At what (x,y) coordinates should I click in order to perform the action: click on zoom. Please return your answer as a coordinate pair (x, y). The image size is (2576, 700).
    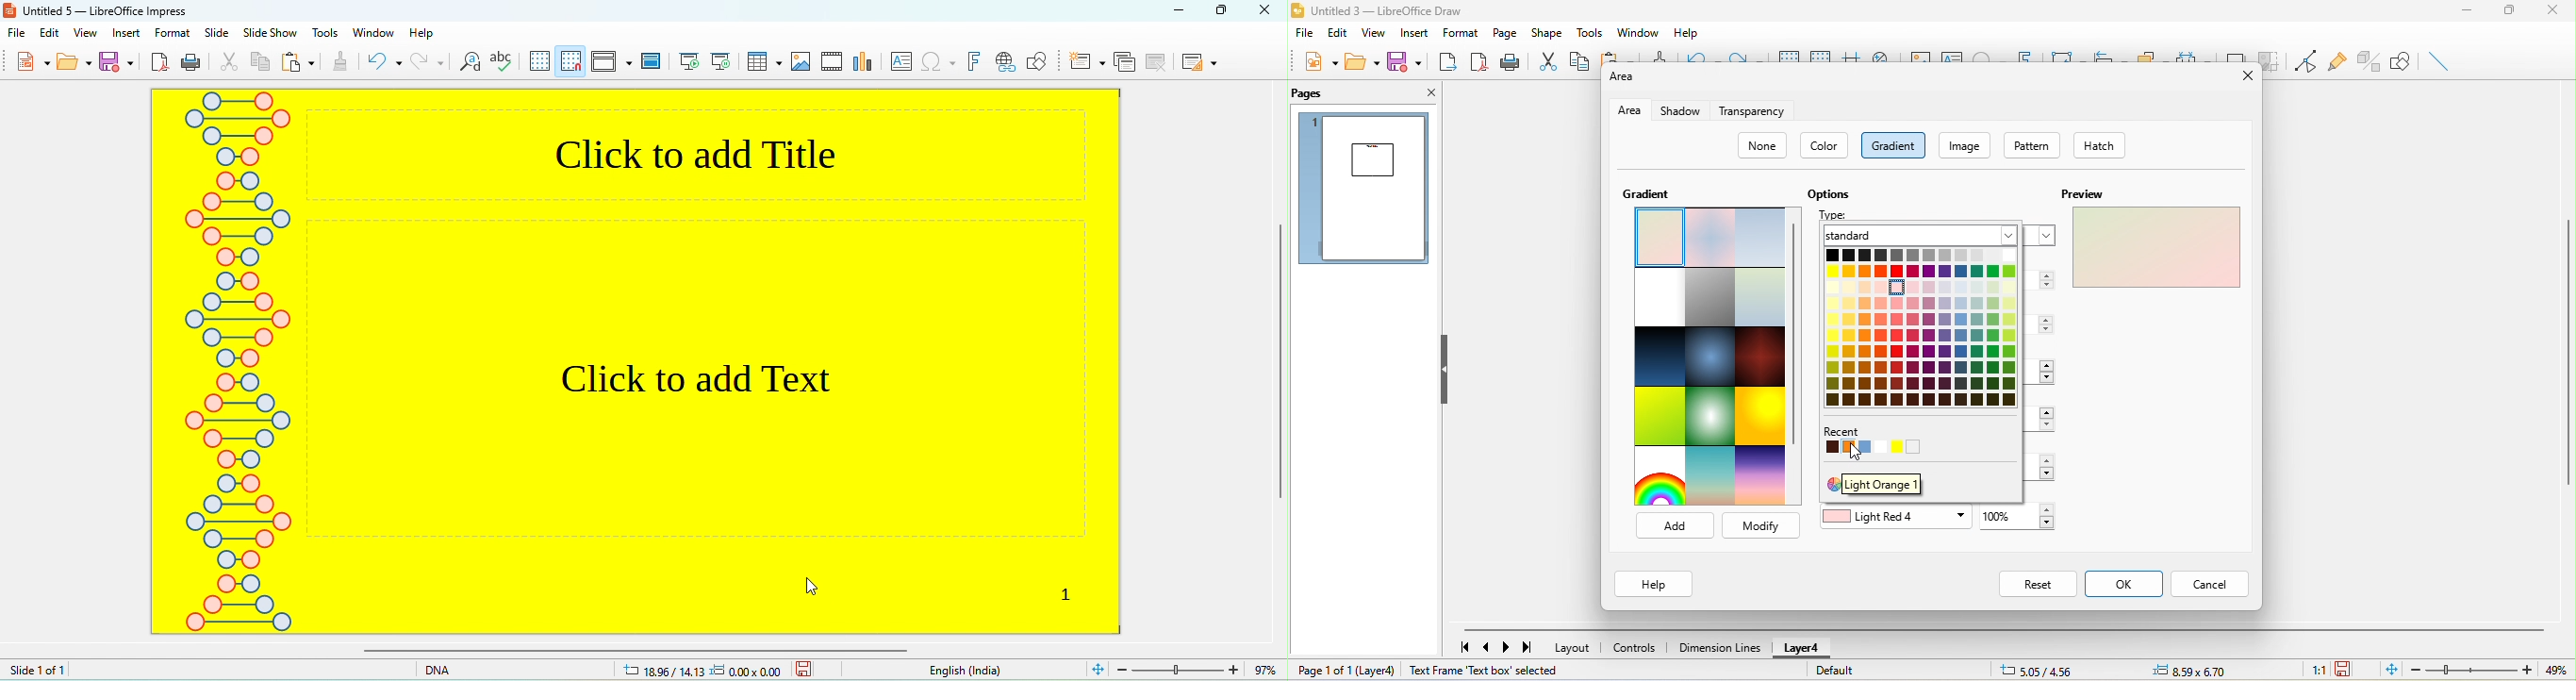
    Looking at the image, I should click on (2492, 669).